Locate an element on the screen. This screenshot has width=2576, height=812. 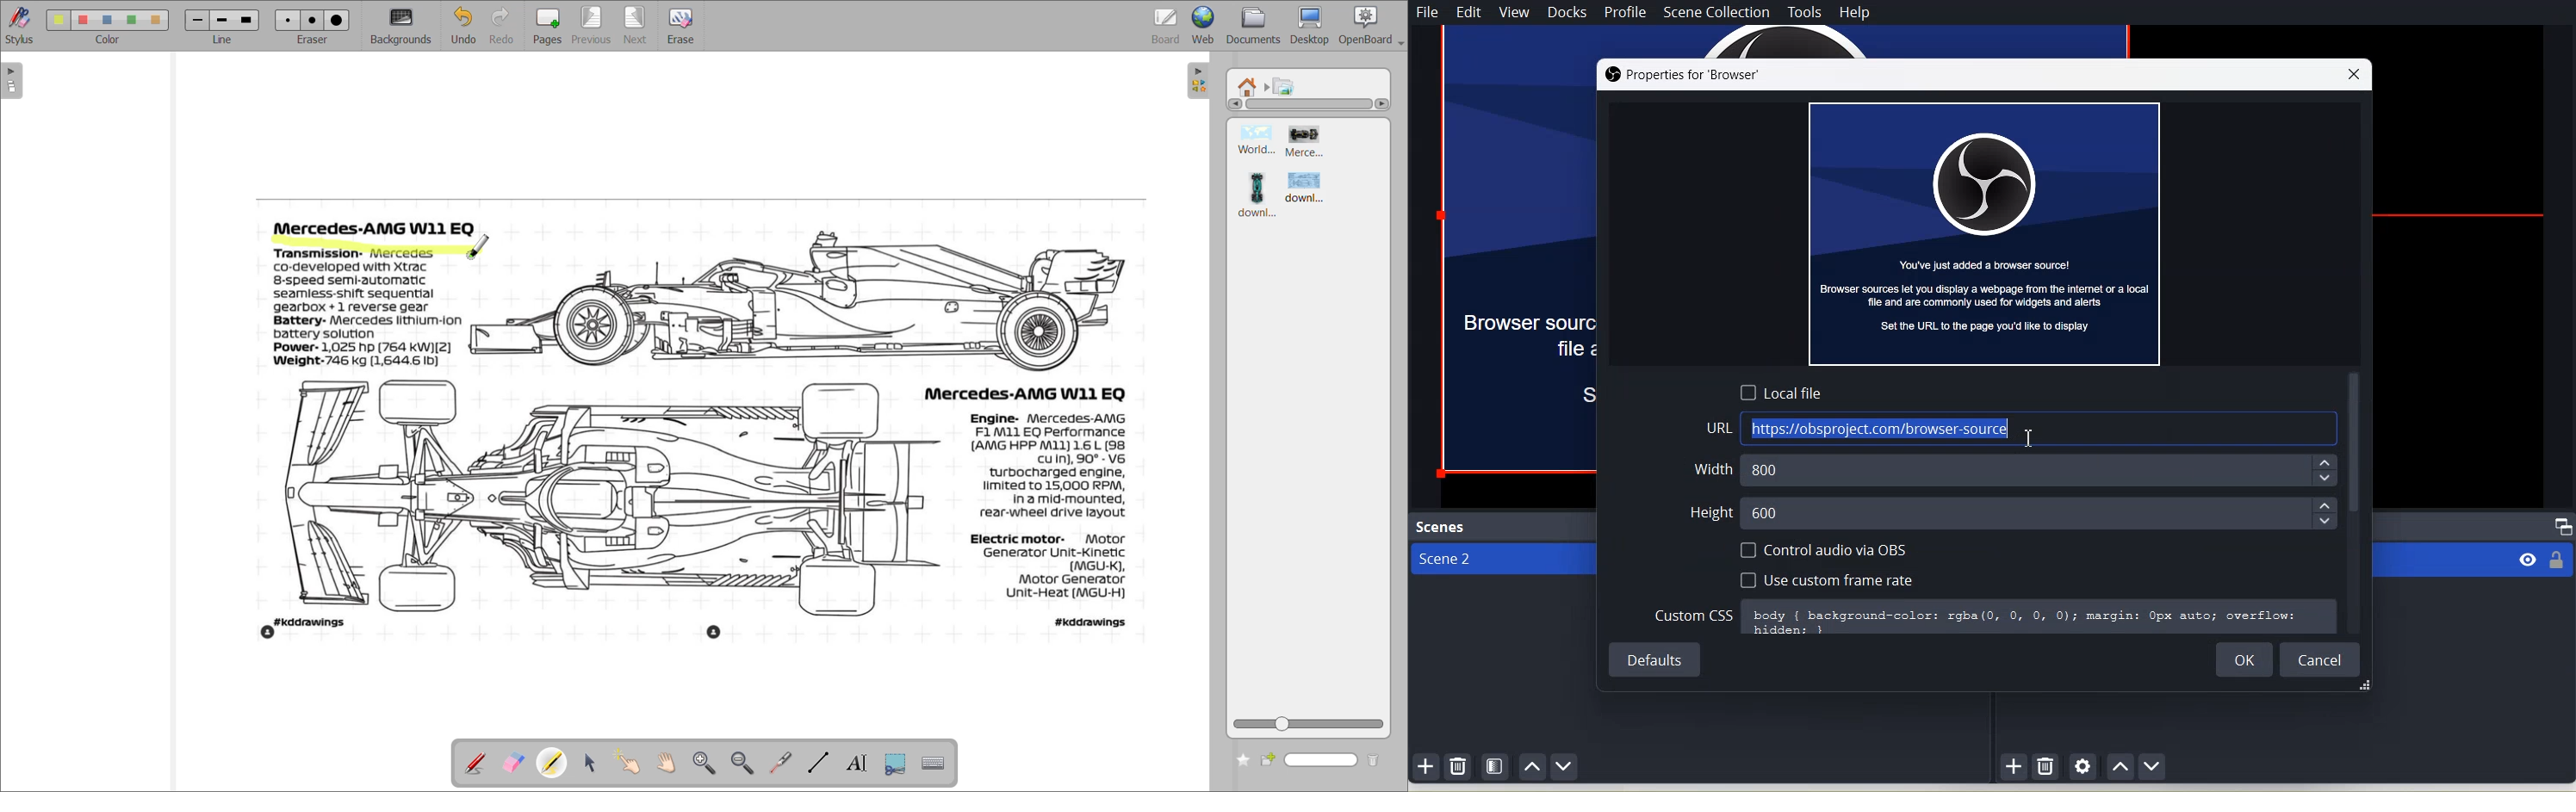
Maximize is located at coordinates (2564, 527).